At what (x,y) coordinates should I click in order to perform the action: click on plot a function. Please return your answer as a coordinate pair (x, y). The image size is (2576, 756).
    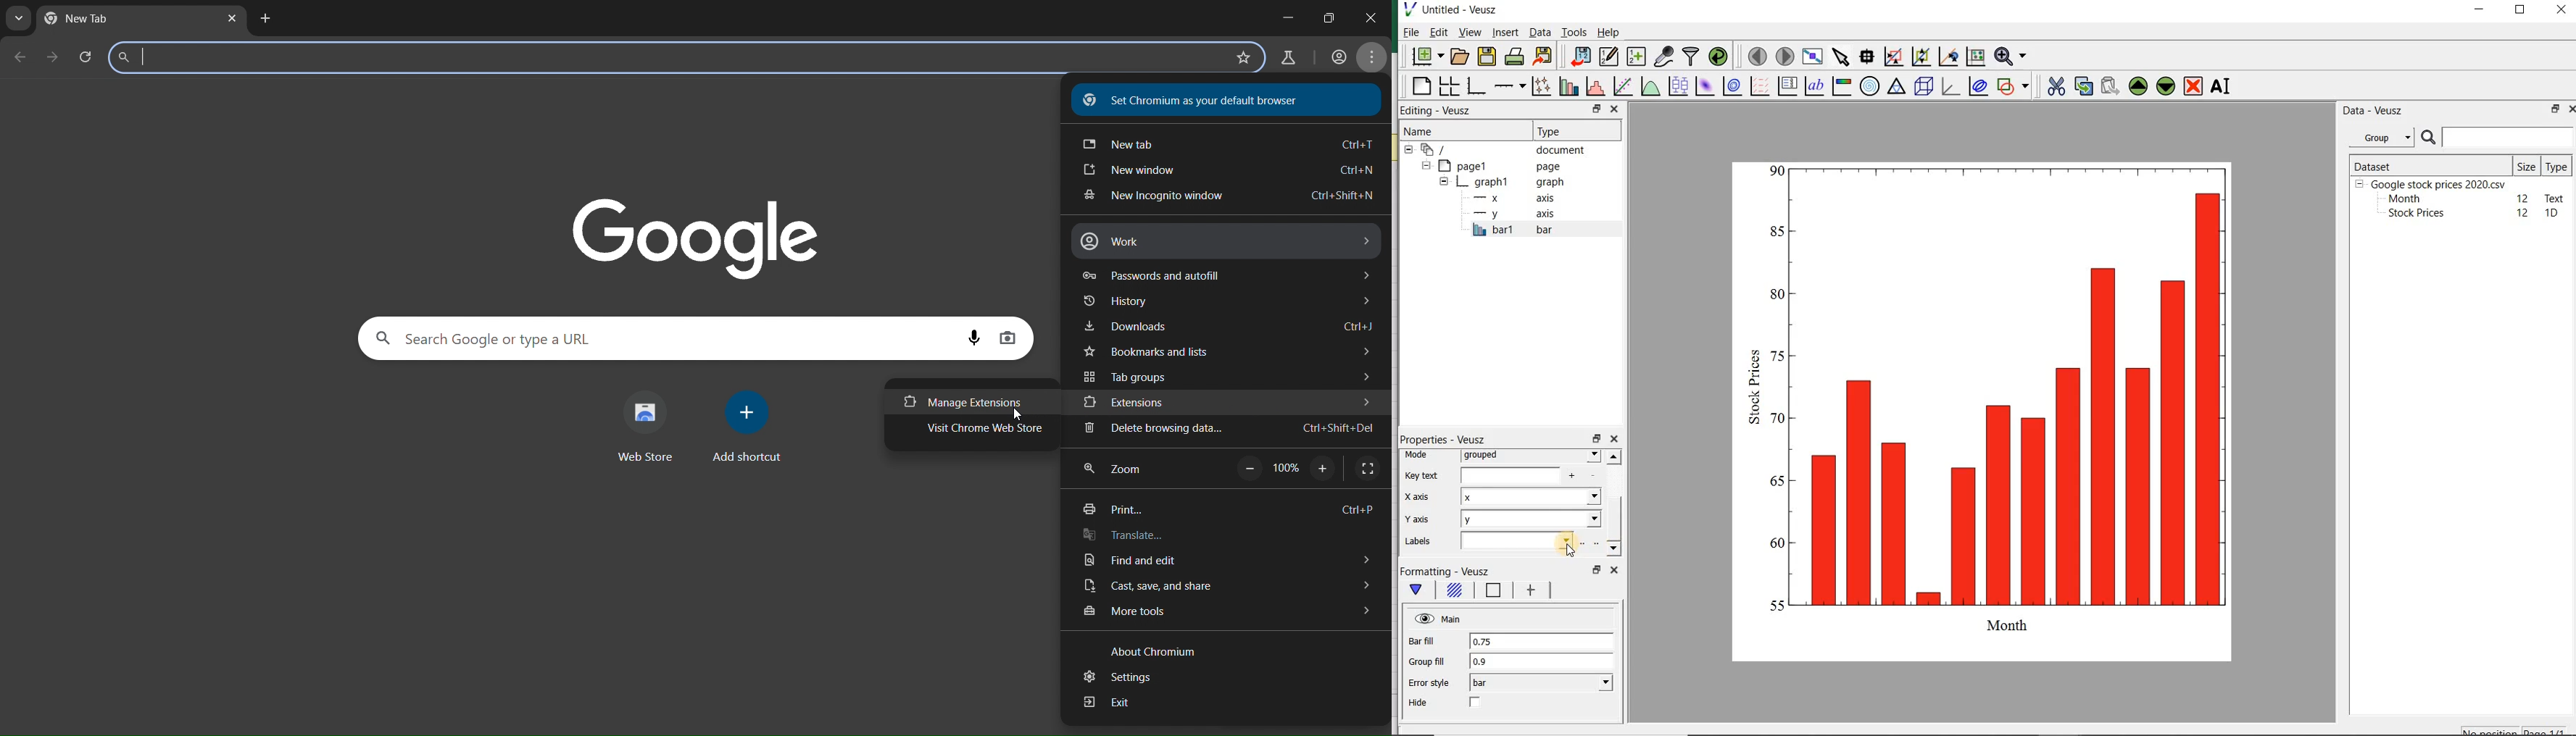
    Looking at the image, I should click on (1649, 87).